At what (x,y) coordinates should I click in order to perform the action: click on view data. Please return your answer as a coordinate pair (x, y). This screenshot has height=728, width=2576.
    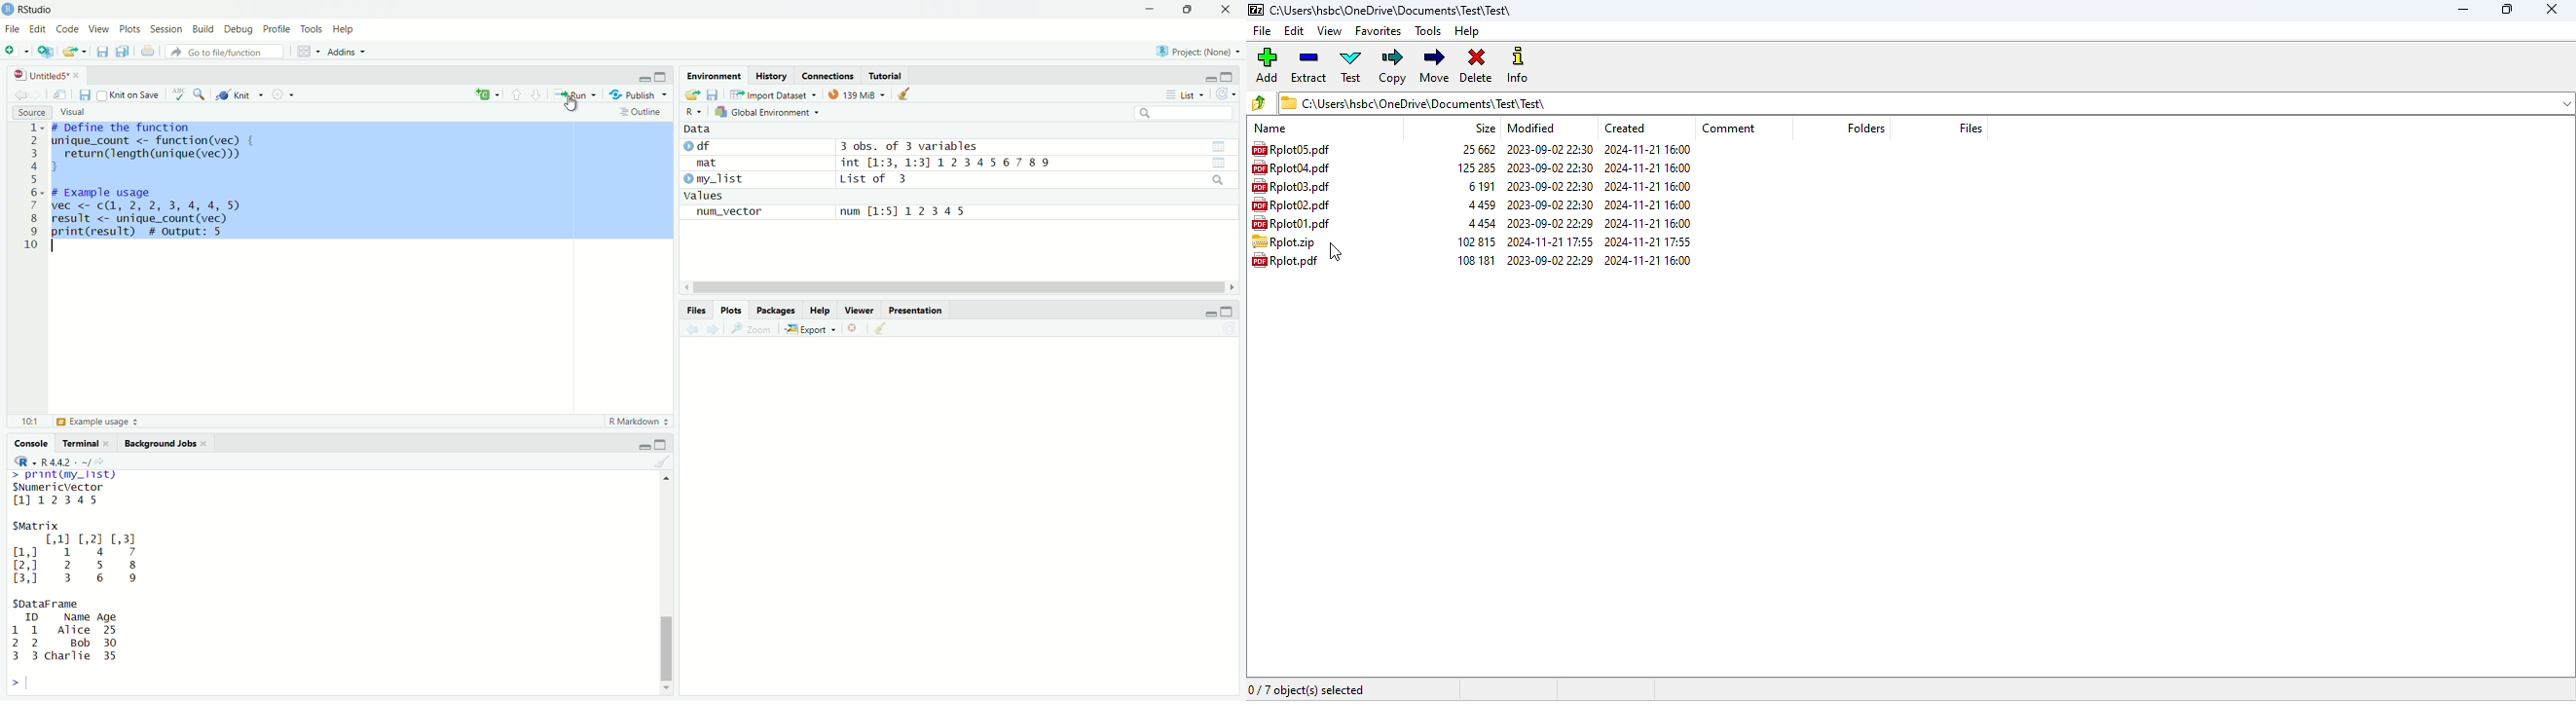
    Looking at the image, I should click on (1218, 164).